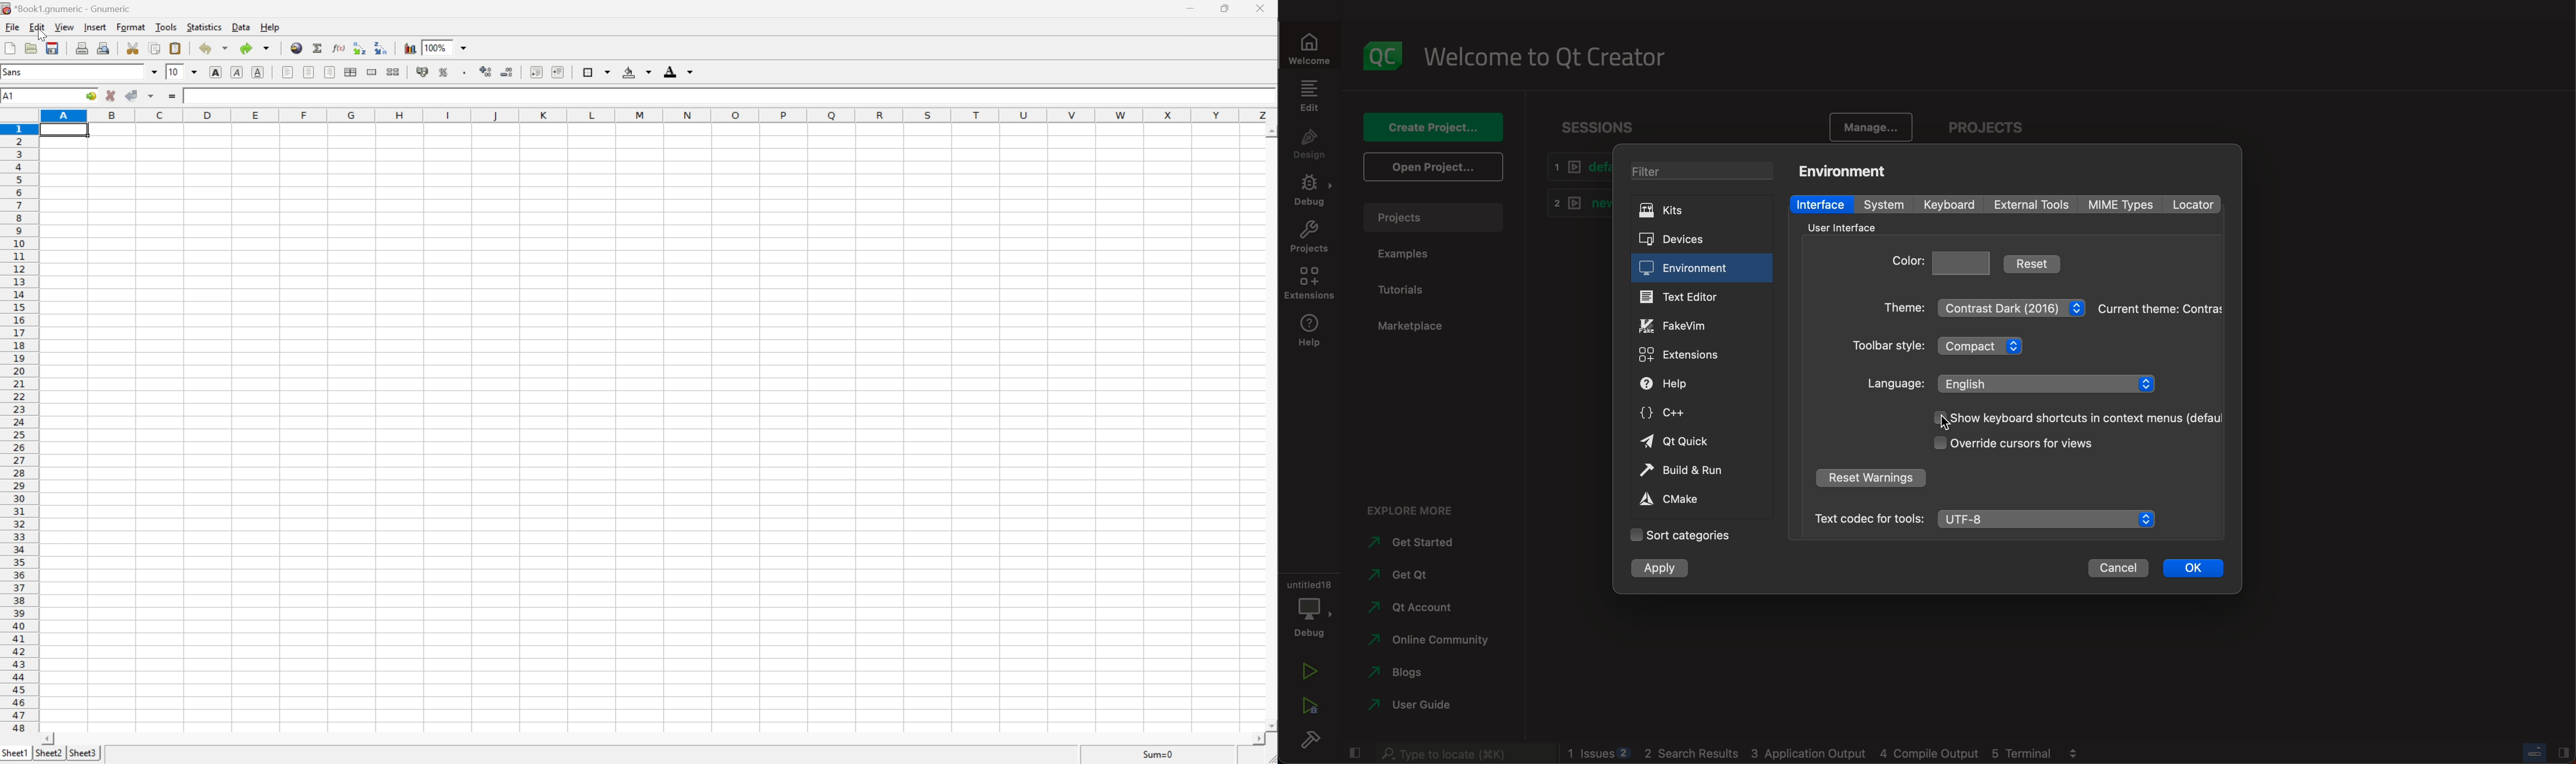 The height and width of the screenshot is (784, 2576). What do you see at coordinates (1307, 237) in the screenshot?
I see `projects` at bounding box center [1307, 237].